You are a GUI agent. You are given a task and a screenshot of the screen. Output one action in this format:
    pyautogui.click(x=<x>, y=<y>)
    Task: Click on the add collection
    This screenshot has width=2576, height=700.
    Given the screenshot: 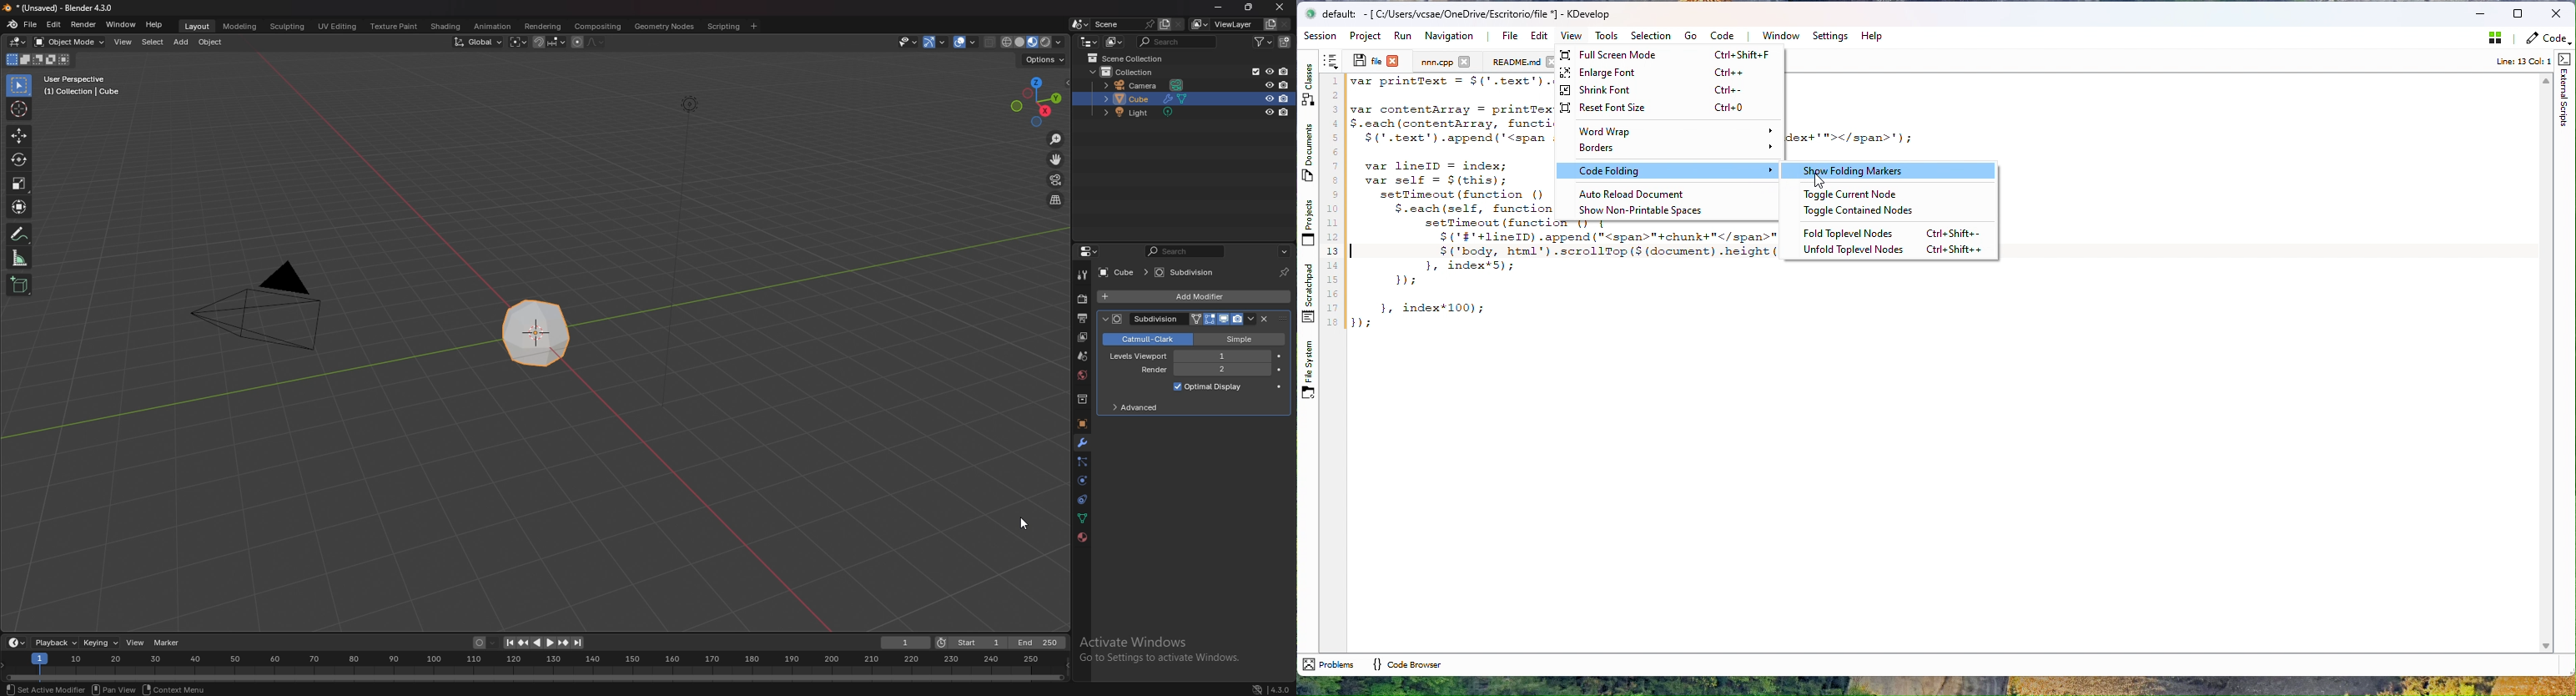 What is the action you would take?
    pyautogui.click(x=1285, y=42)
    